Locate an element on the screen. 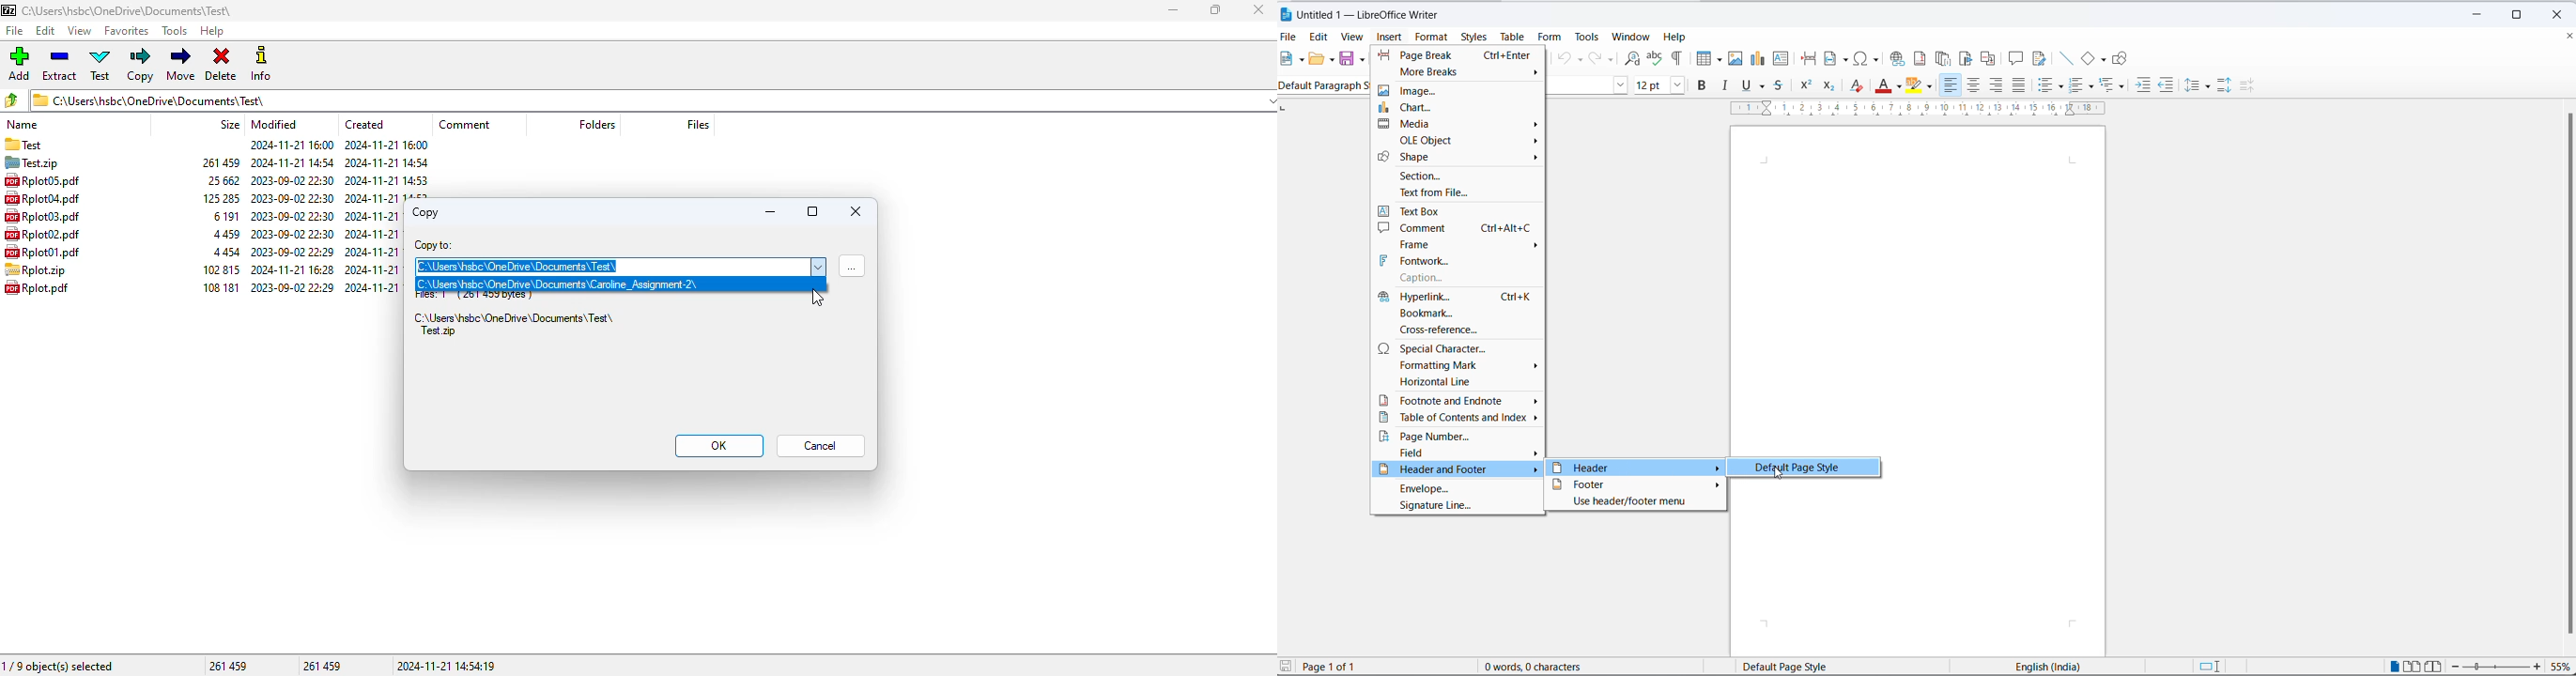 The image size is (2576, 700). line spacing is located at coordinates (2195, 87).